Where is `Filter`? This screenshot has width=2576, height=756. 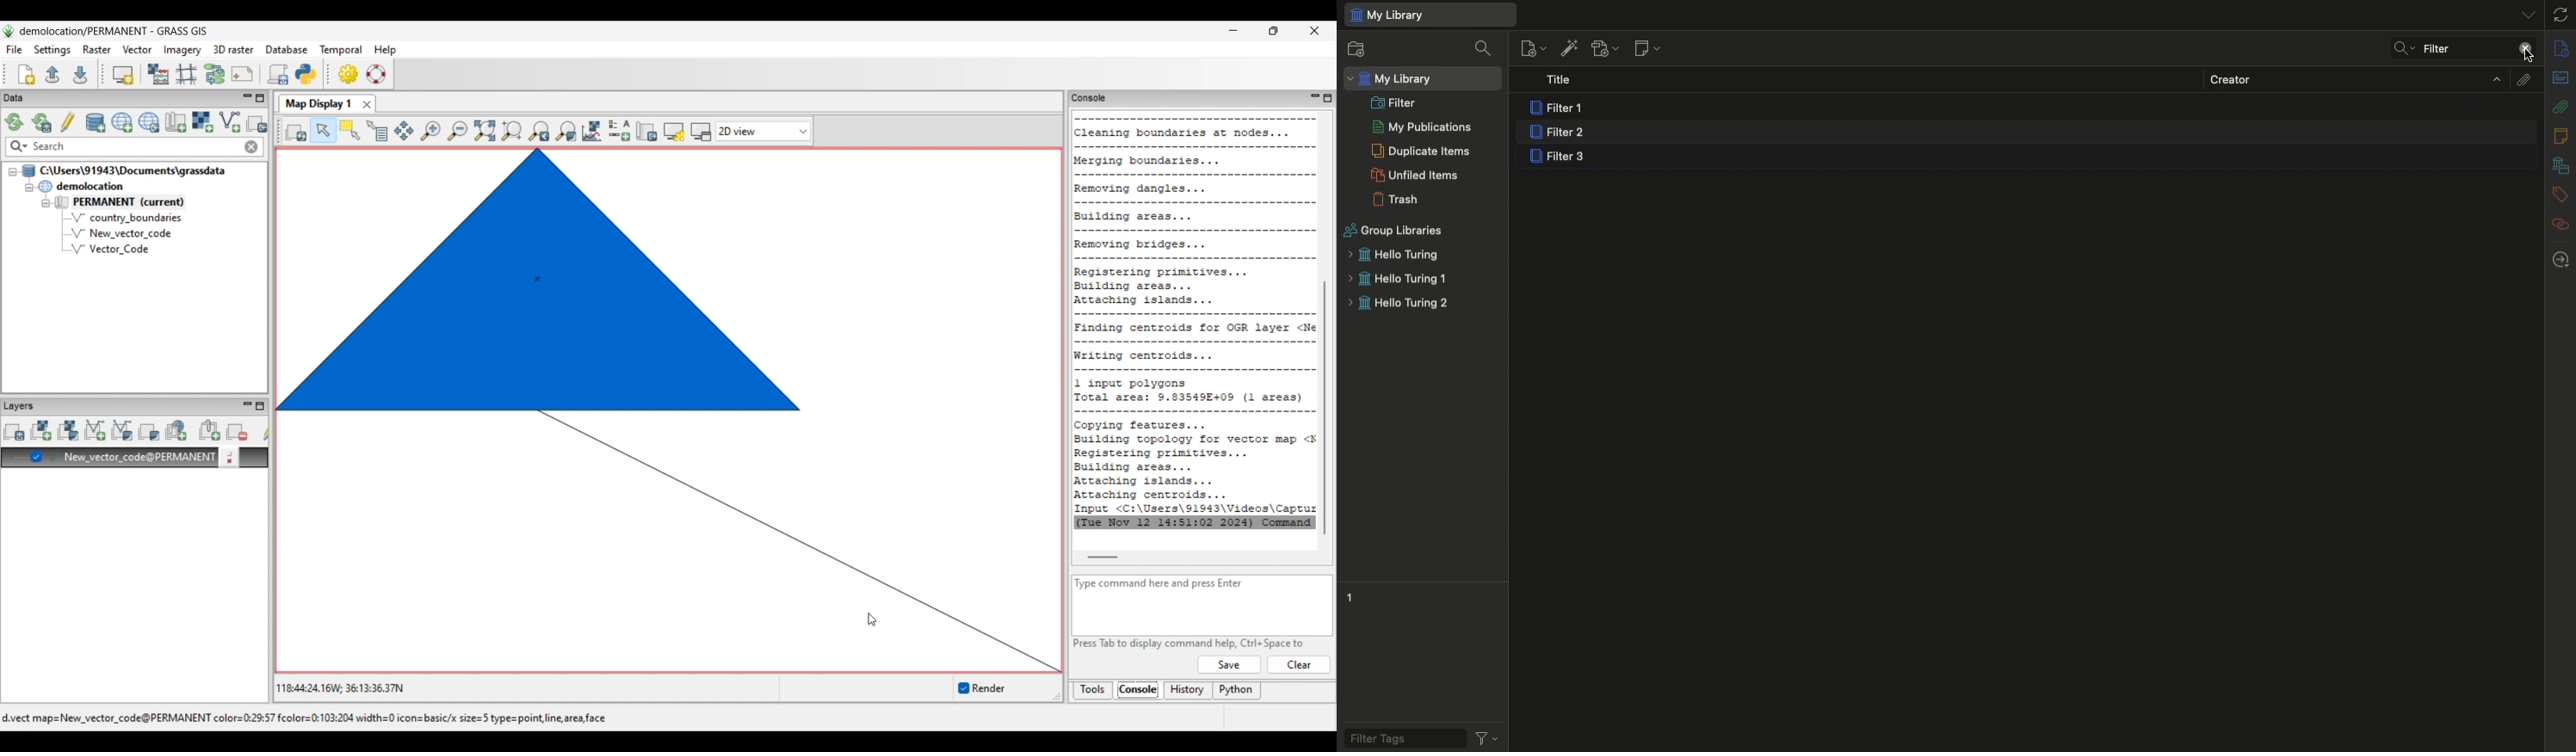 Filter is located at coordinates (1394, 102).